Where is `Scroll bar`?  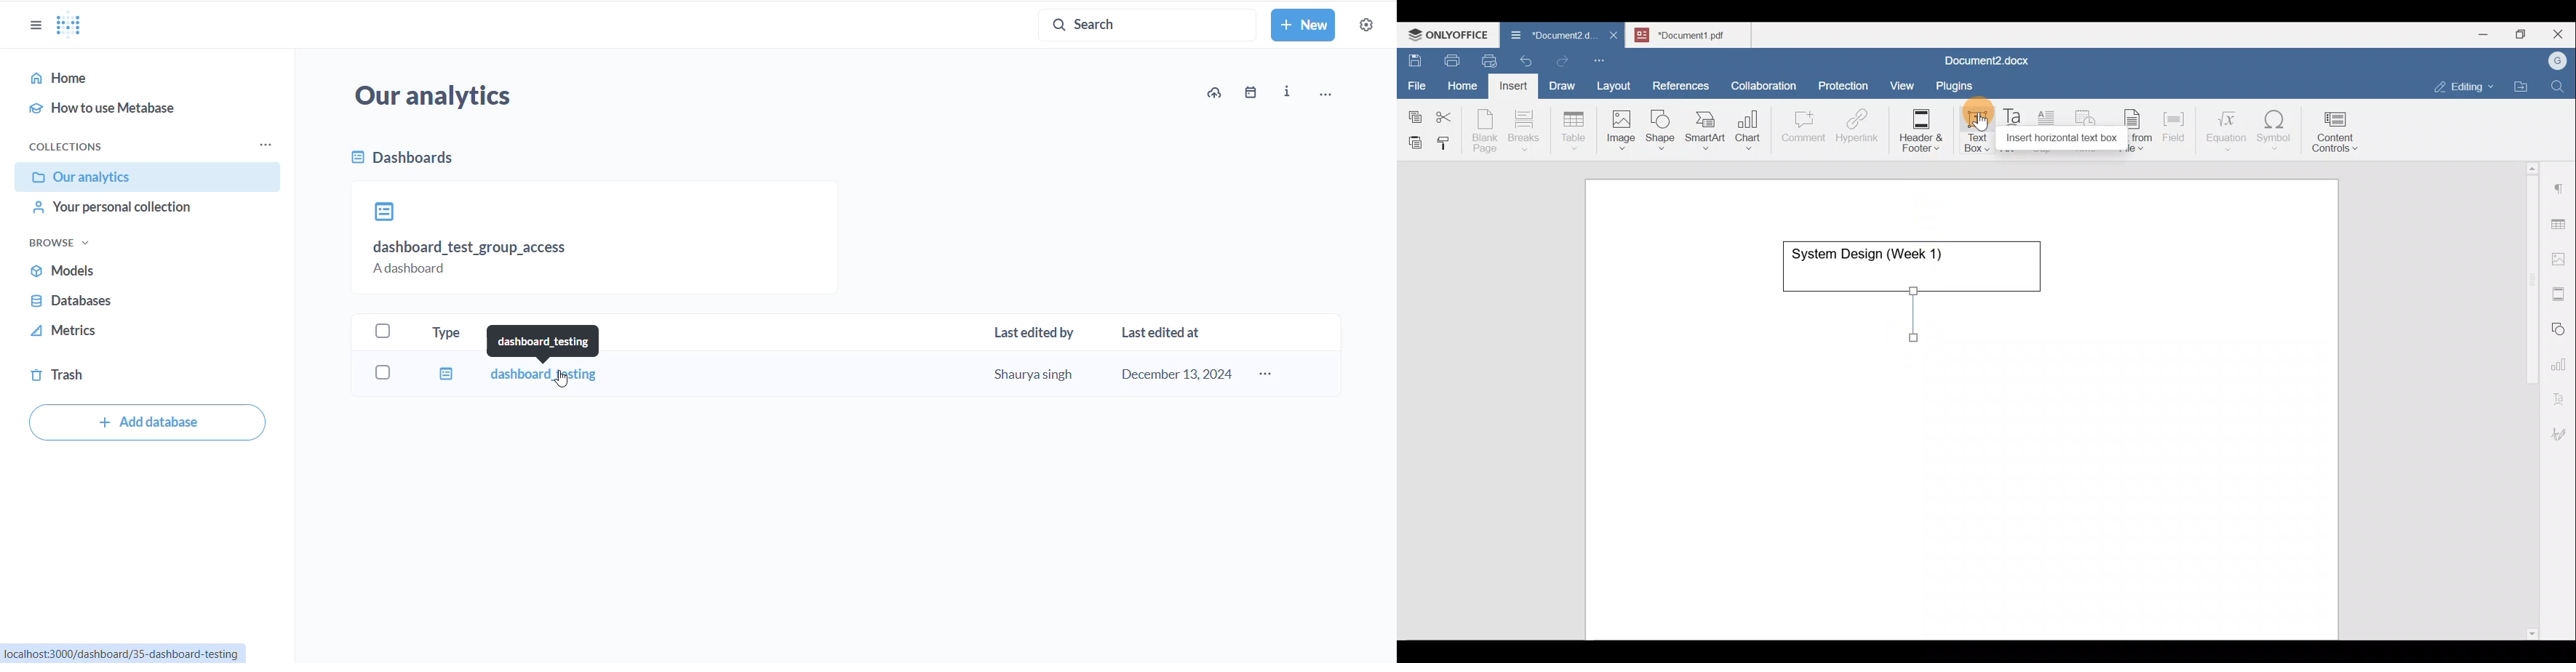
Scroll bar is located at coordinates (2528, 398).